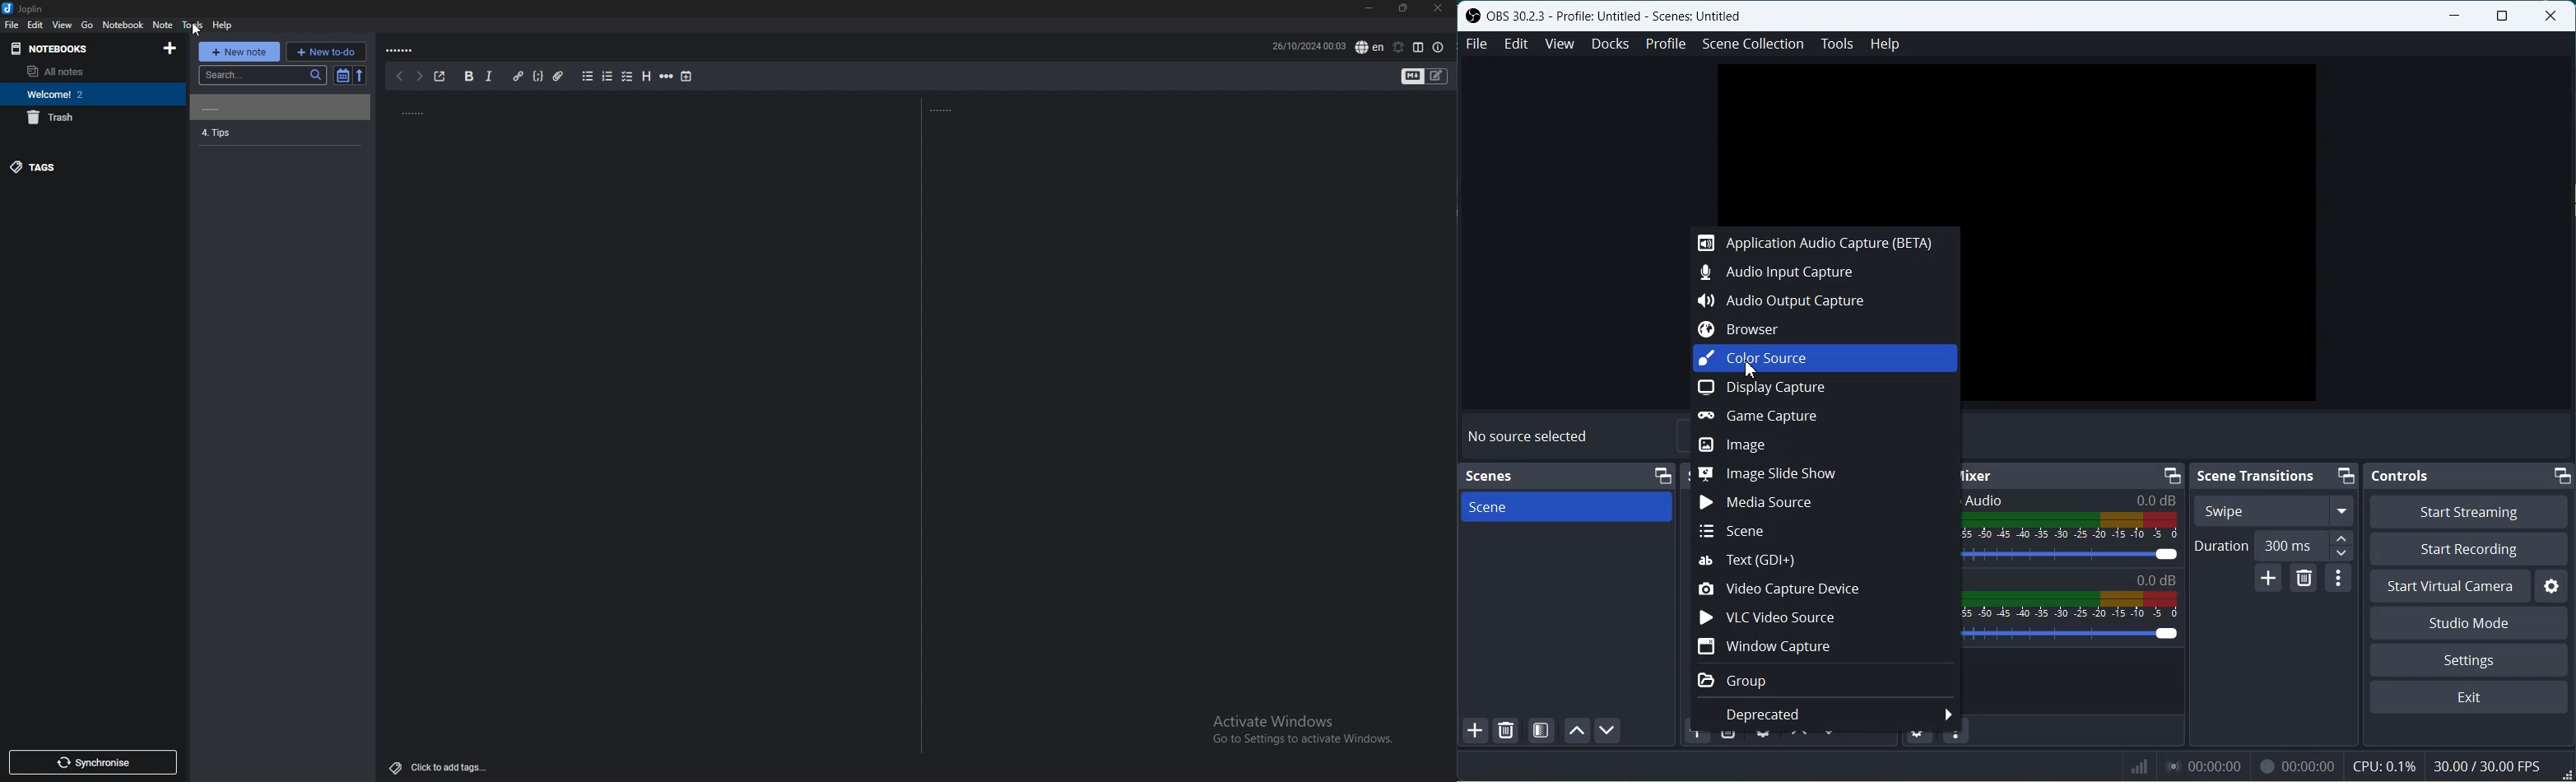 The height and width of the screenshot is (784, 2576). What do you see at coordinates (2467, 659) in the screenshot?
I see `Settings` at bounding box center [2467, 659].